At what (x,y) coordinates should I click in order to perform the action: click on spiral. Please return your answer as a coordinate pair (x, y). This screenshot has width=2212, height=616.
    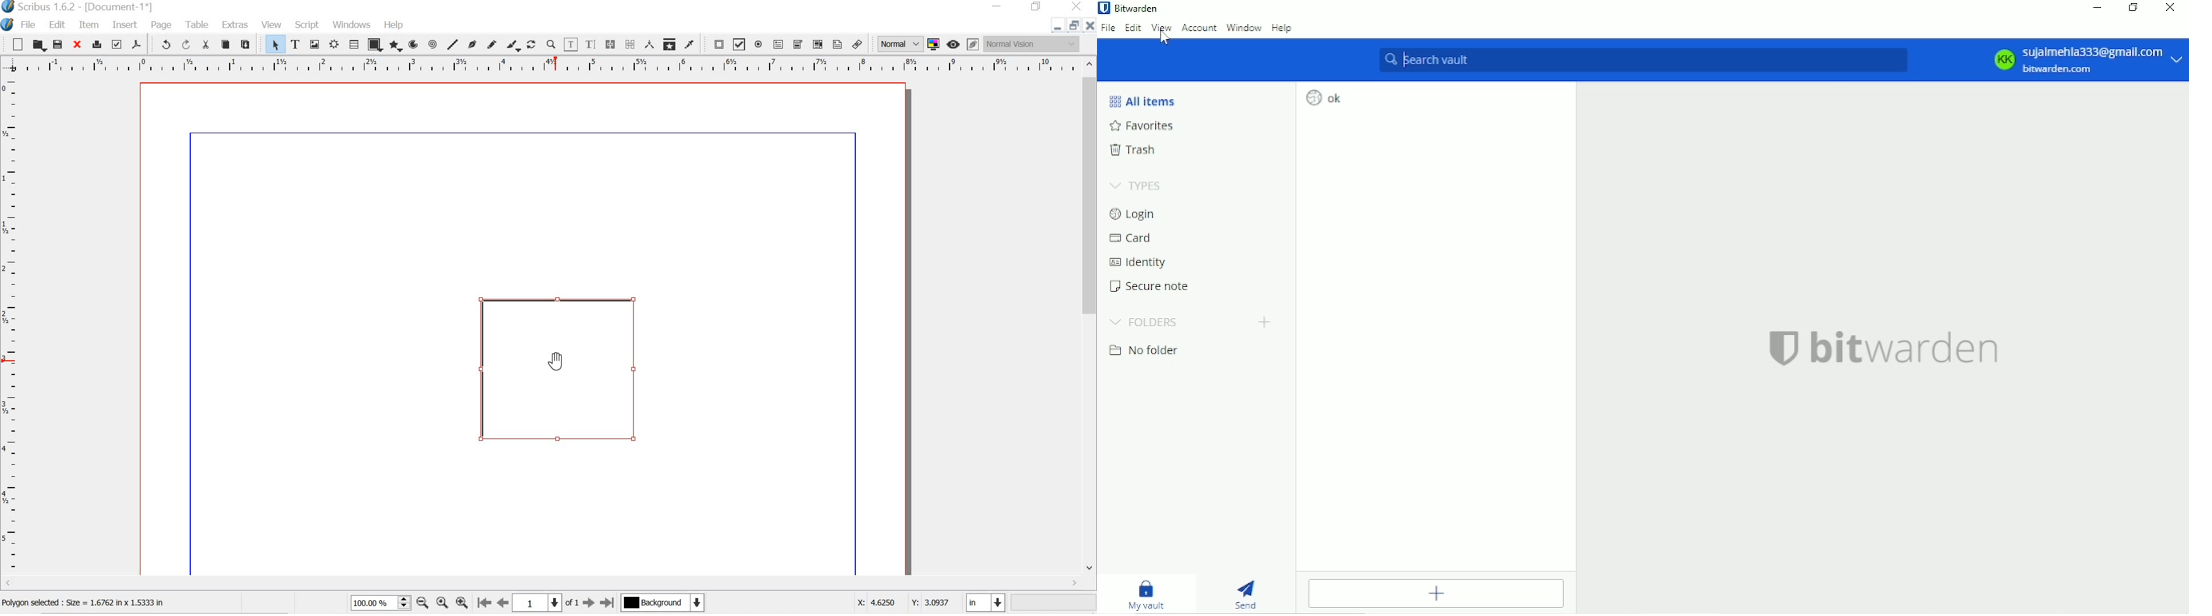
    Looking at the image, I should click on (433, 44).